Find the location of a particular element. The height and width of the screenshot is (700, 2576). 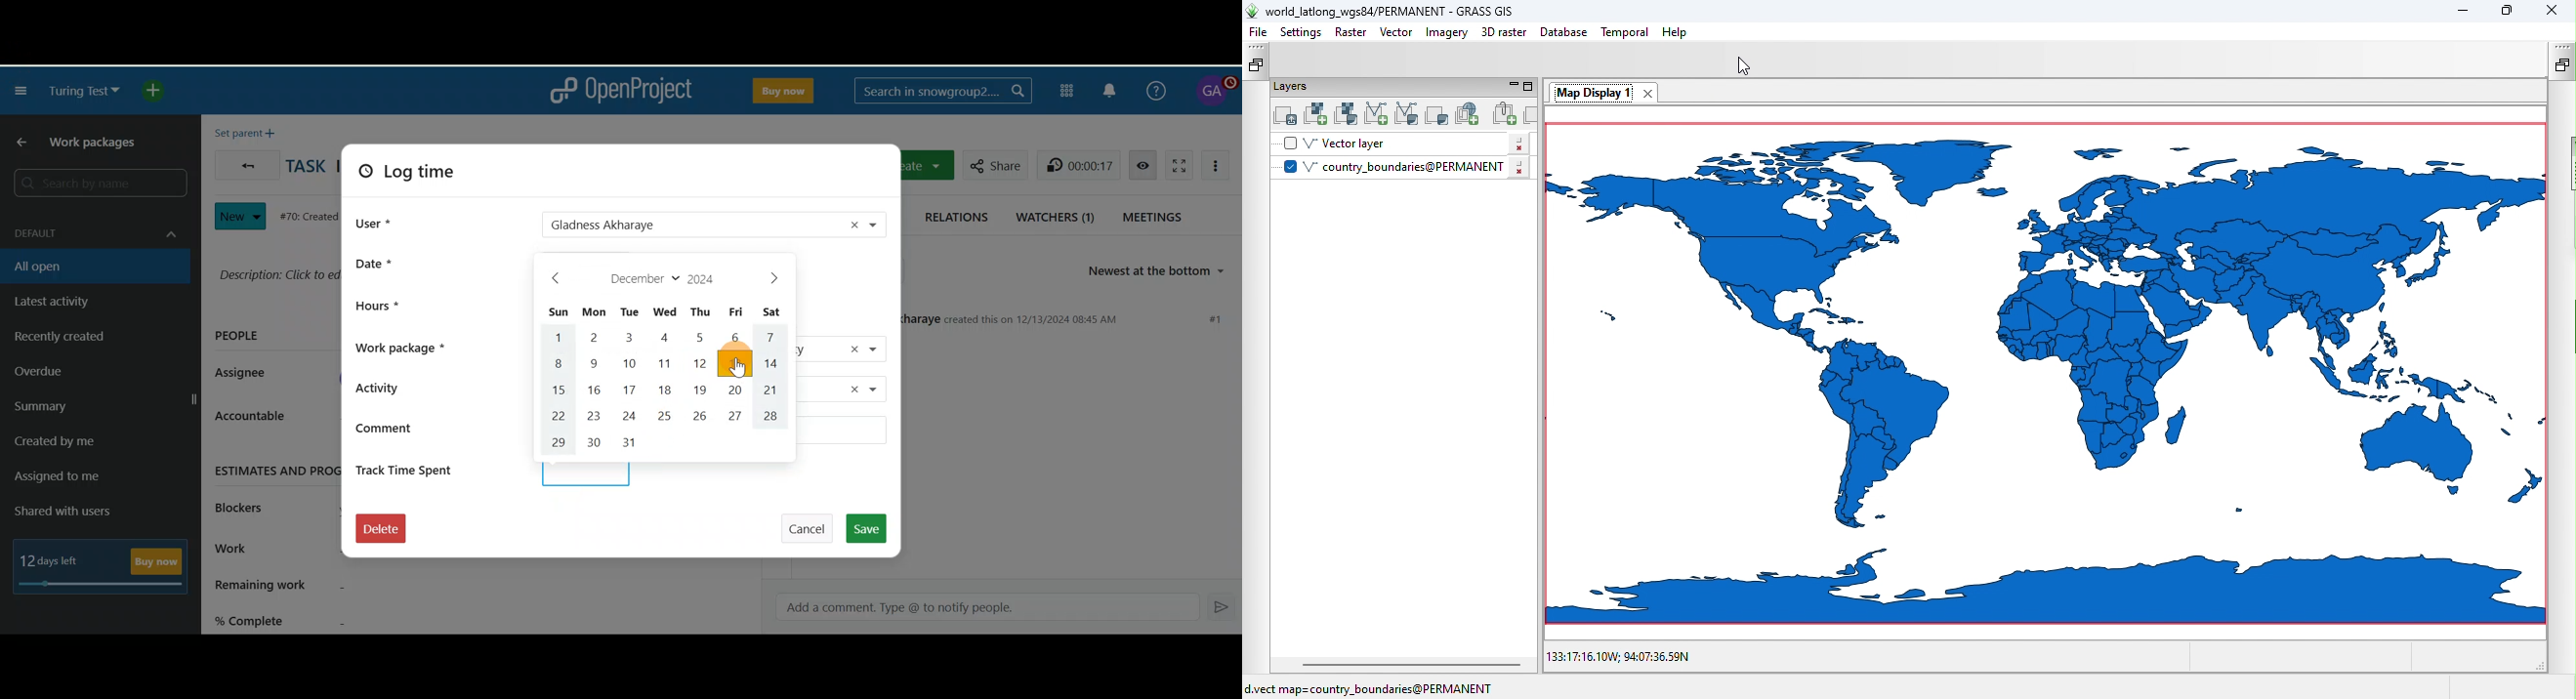

Work is located at coordinates (269, 550).